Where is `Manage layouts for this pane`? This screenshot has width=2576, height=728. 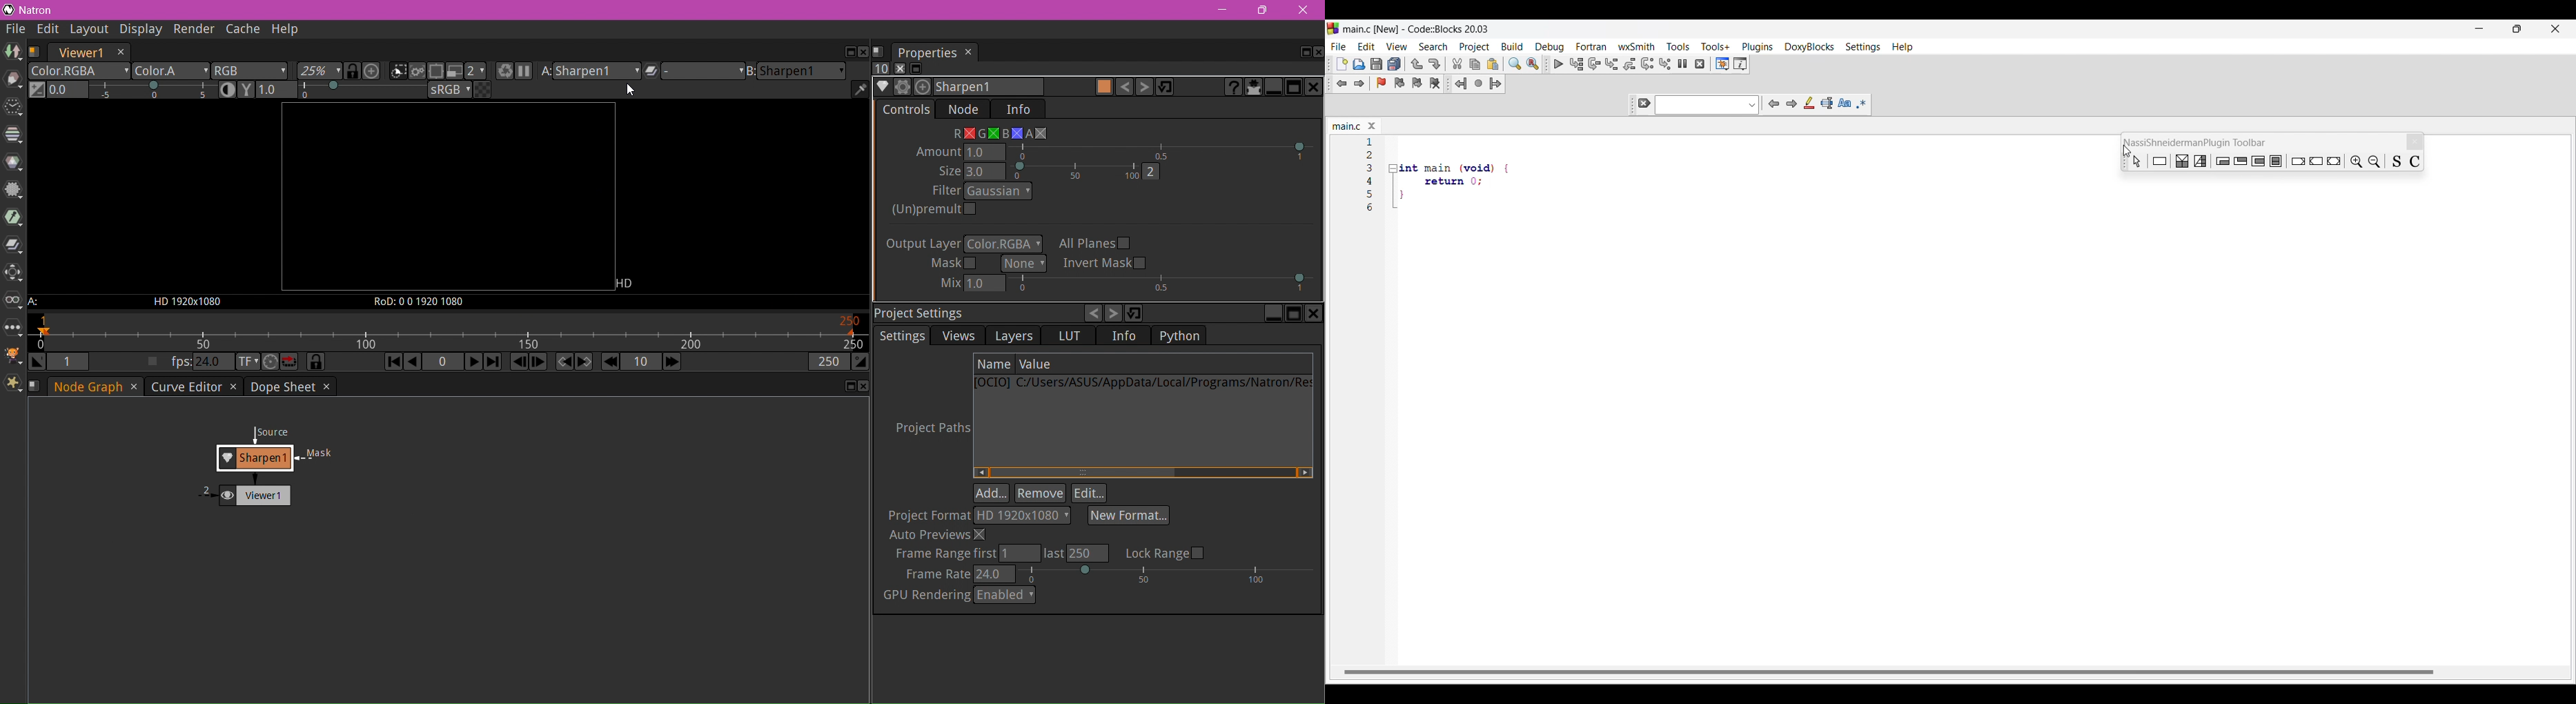 Manage layouts for this pane is located at coordinates (37, 385).